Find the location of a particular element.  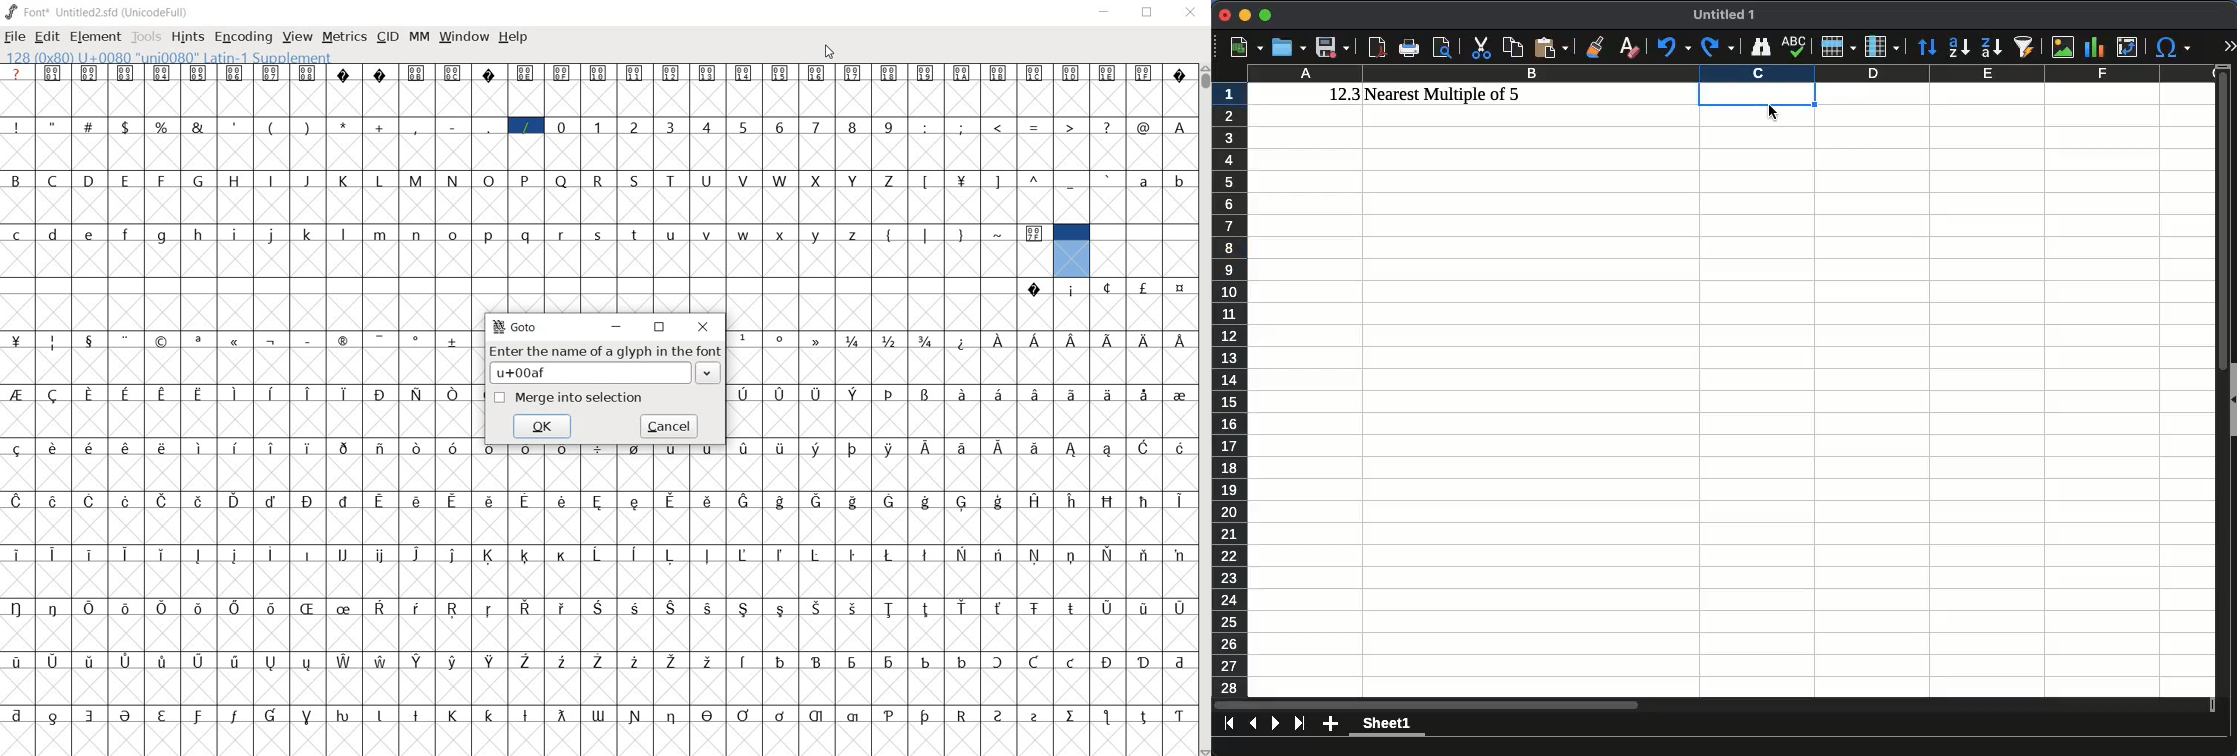

add sheet is located at coordinates (1330, 724).